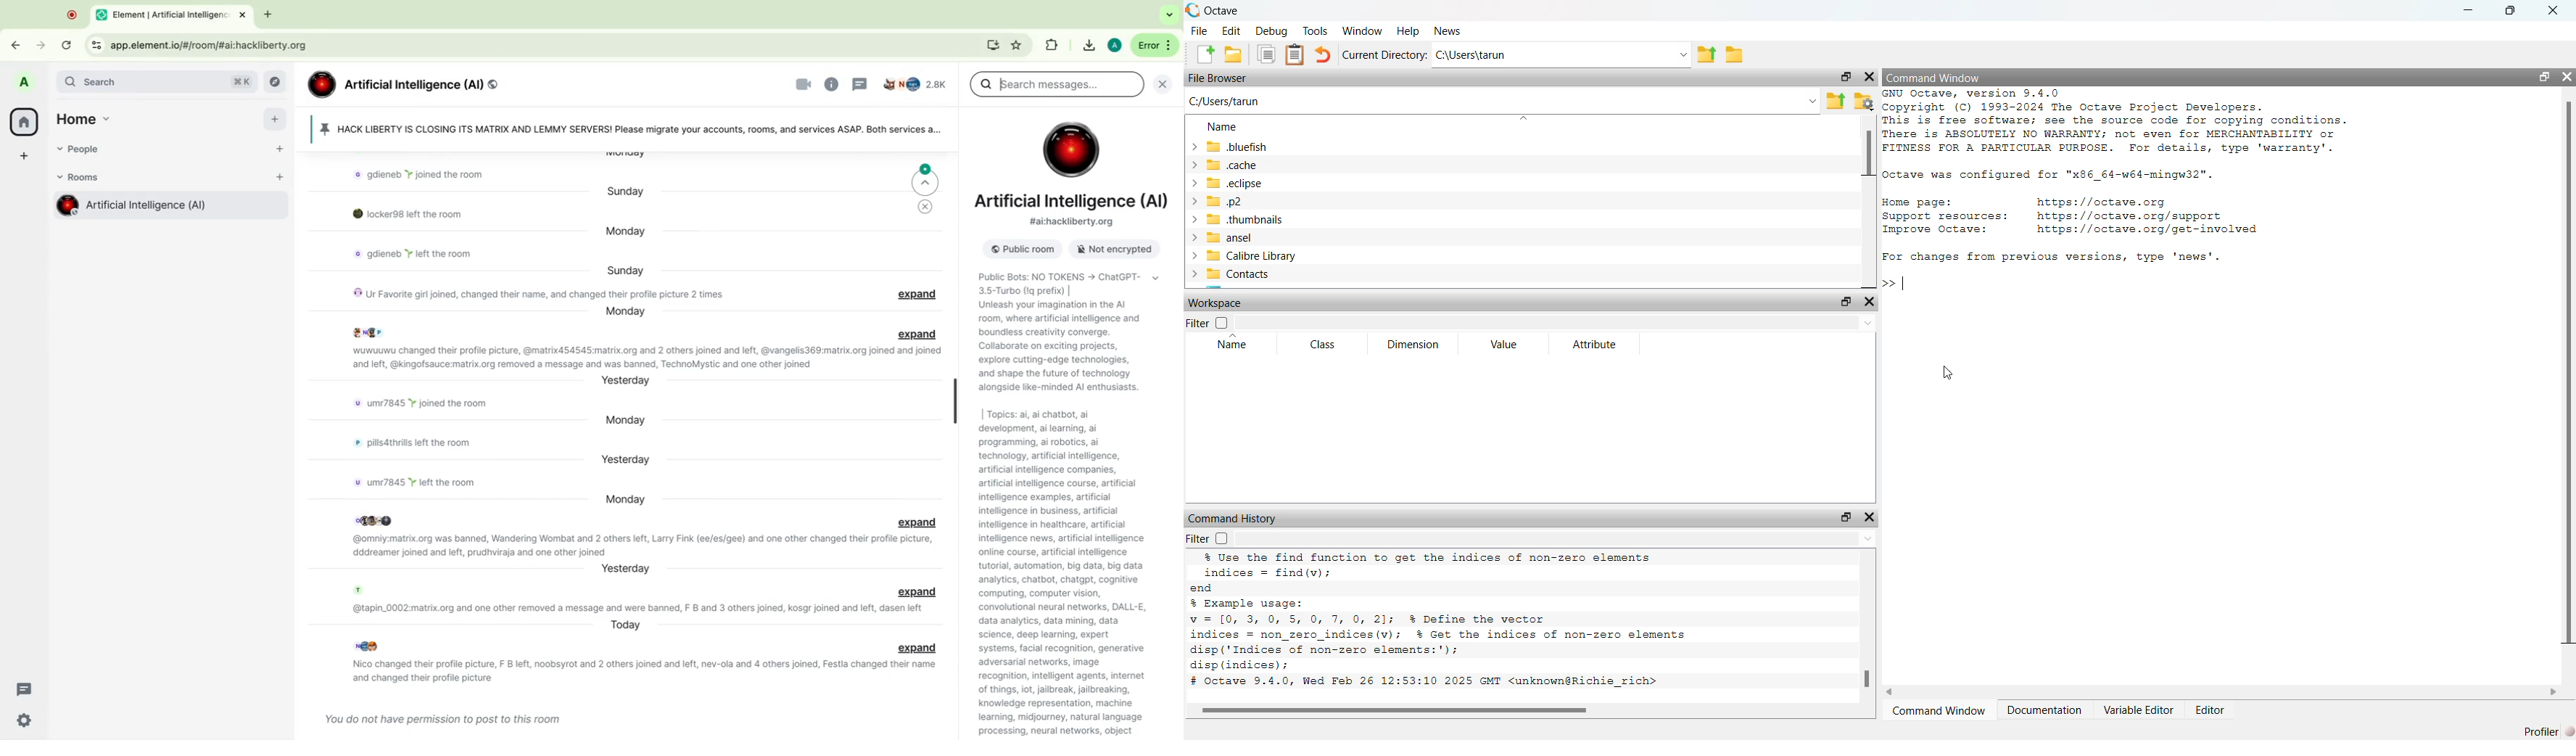  I want to click on google profile picture, so click(1114, 45).